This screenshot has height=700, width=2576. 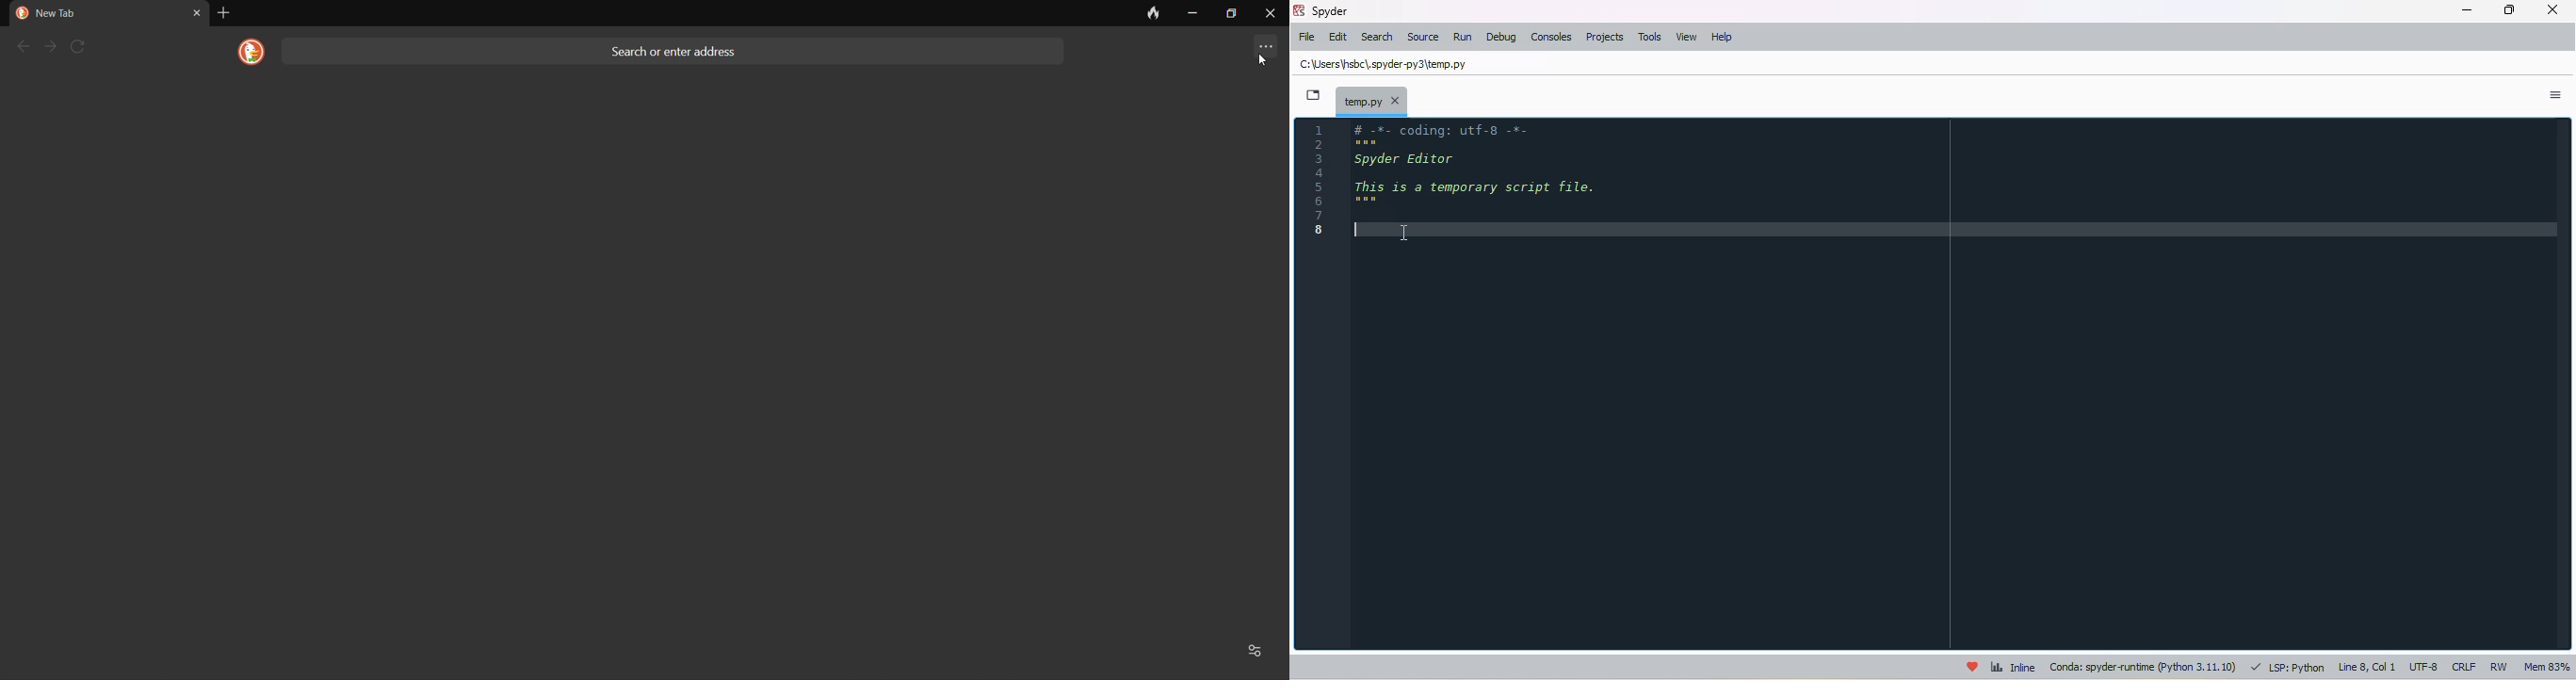 What do you see at coordinates (1686, 37) in the screenshot?
I see `view` at bounding box center [1686, 37].